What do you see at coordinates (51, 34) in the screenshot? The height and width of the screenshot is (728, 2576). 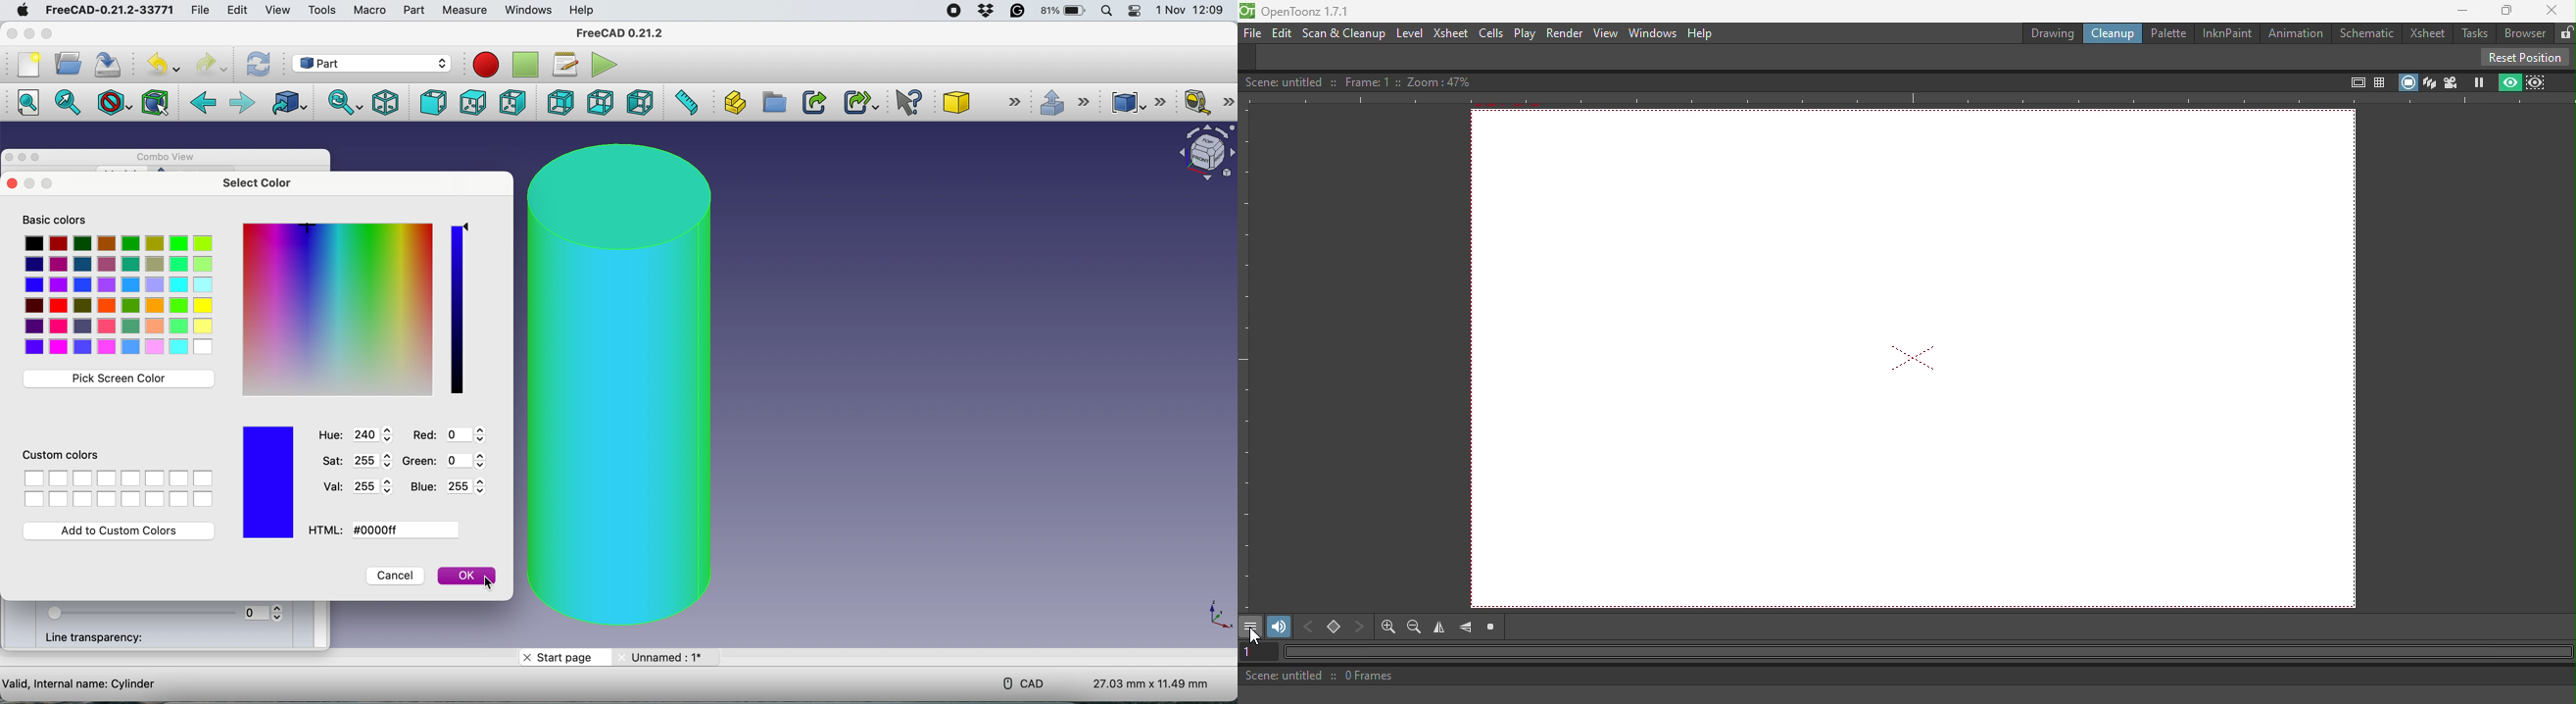 I see `maximise` at bounding box center [51, 34].